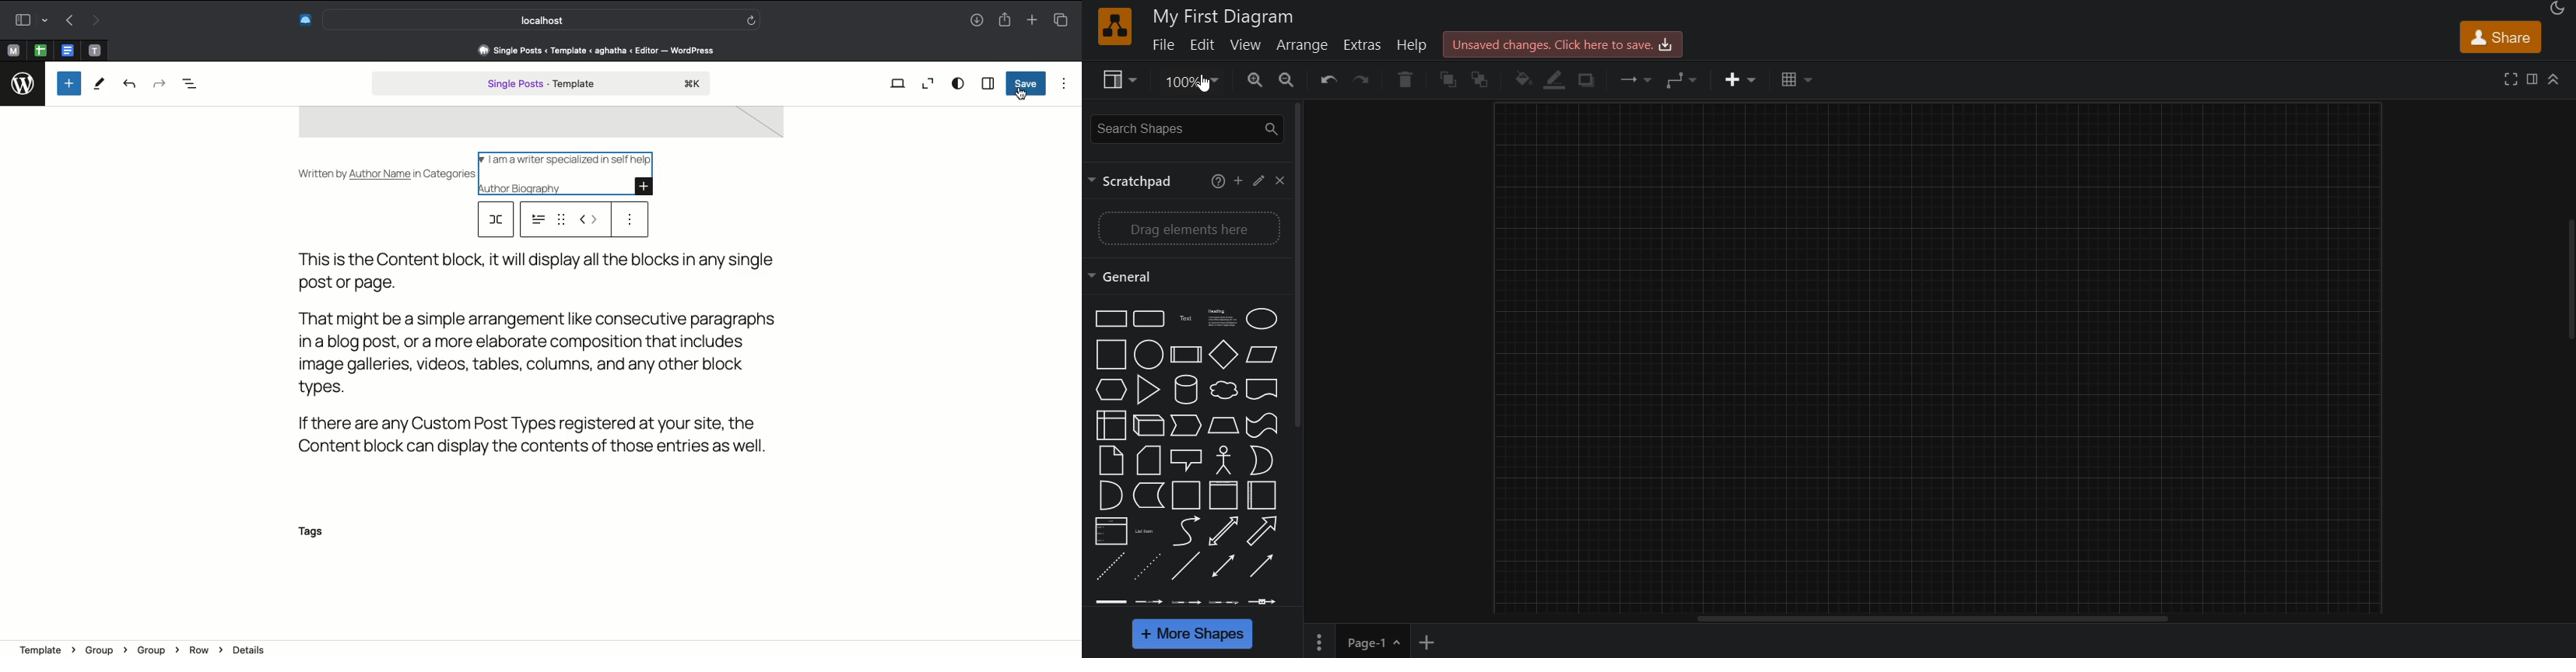 Image resolution: width=2576 pixels, height=672 pixels. Describe the element at coordinates (129, 85) in the screenshot. I see `Undo` at that location.